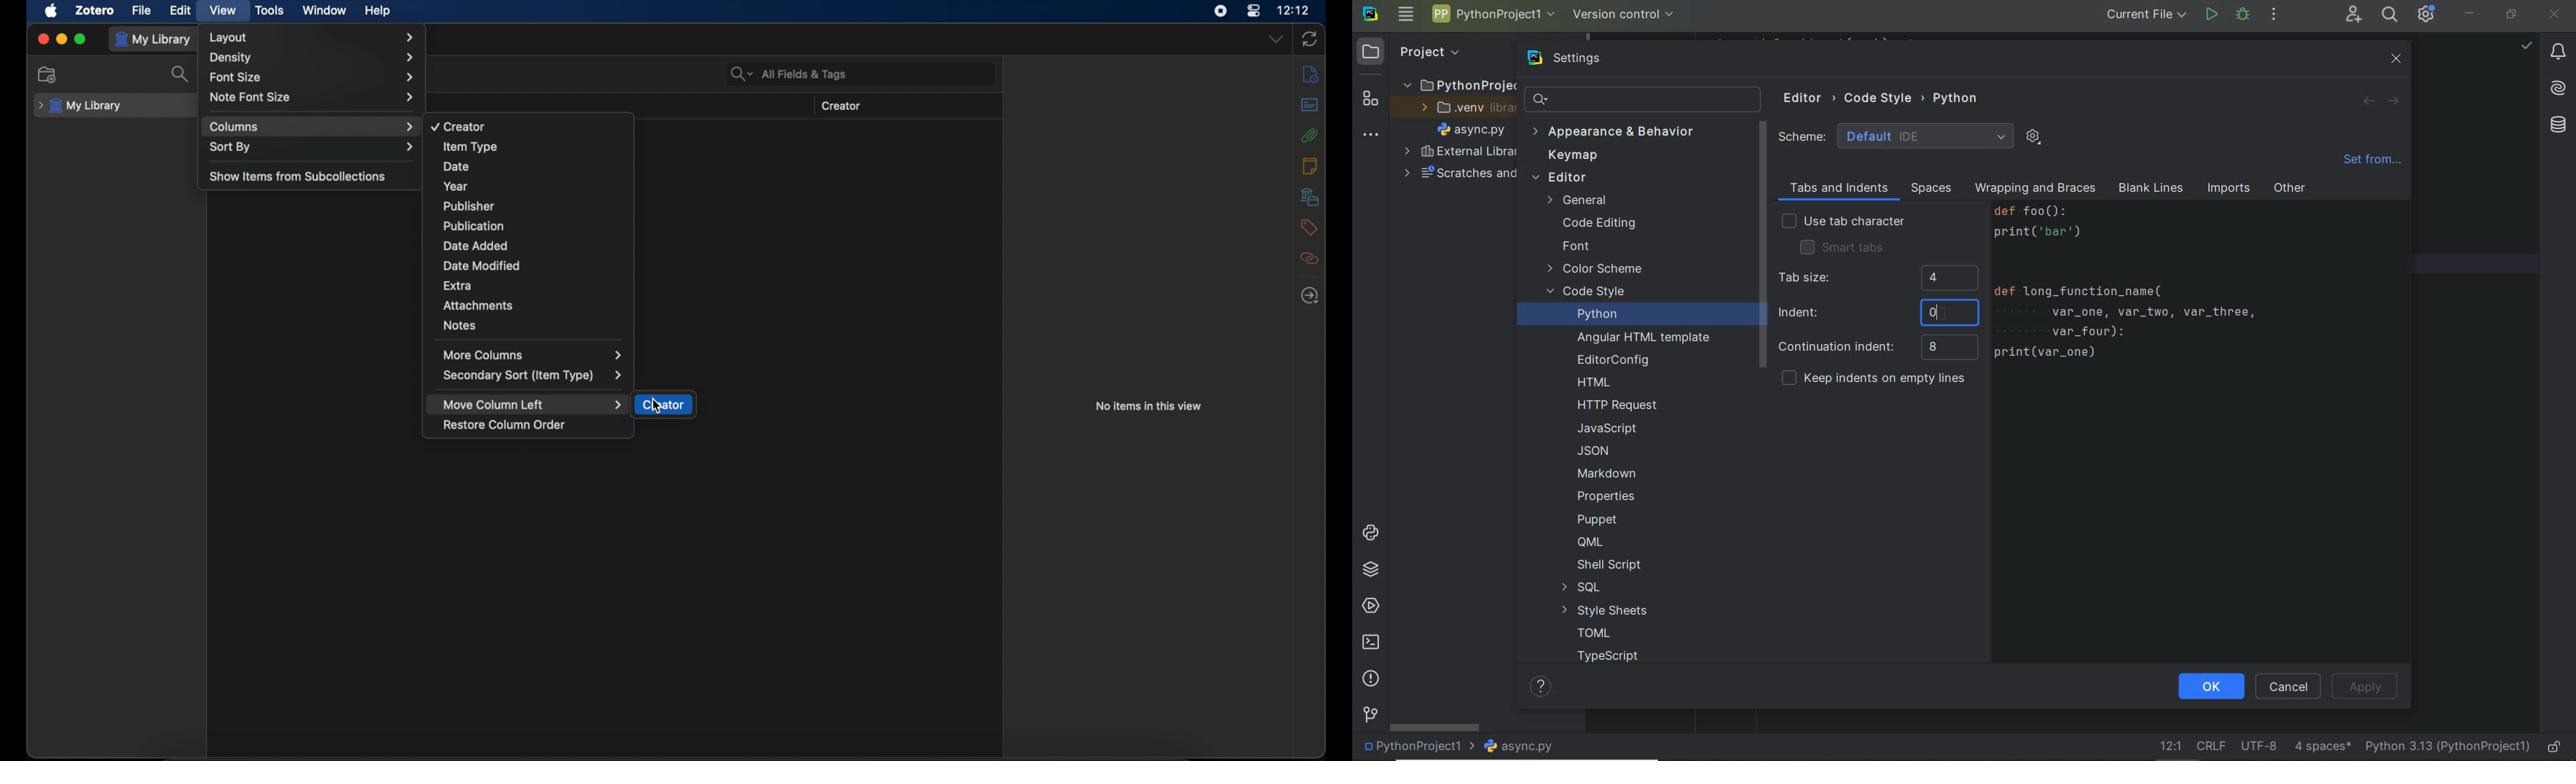  What do you see at coordinates (62, 39) in the screenshot?
I see `minimize` at bounding box center [62, 39].